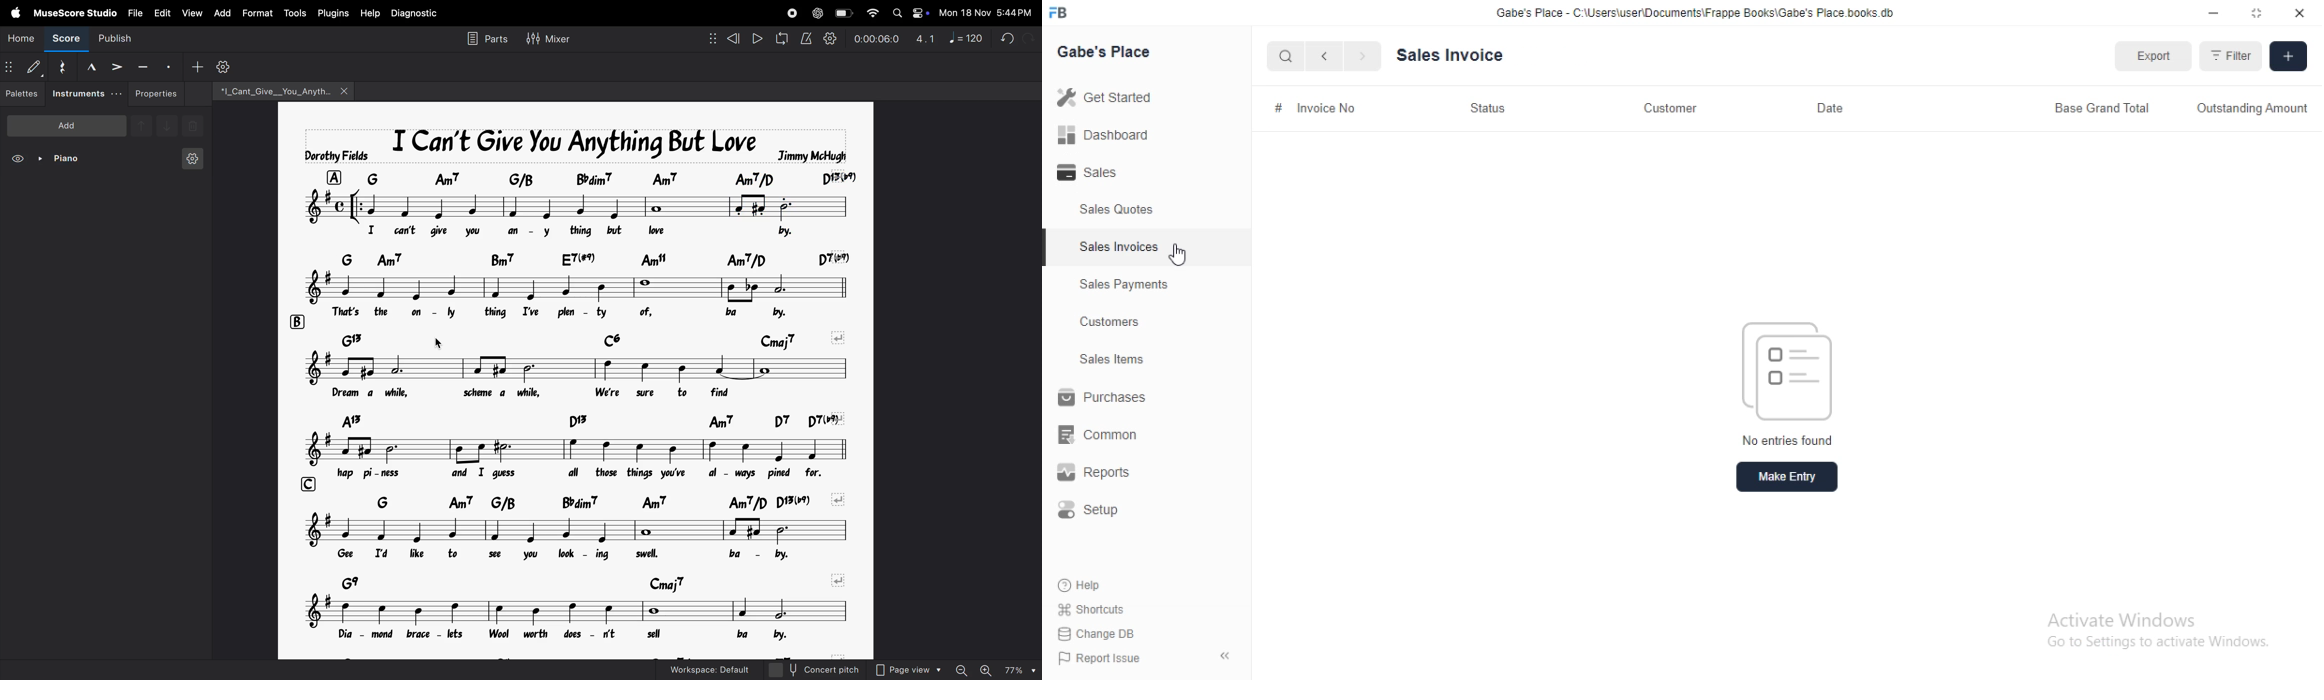  What do you see at coordinates (574, 531) in the screenshot?
I see `notes` at bounding box center [574, 531].